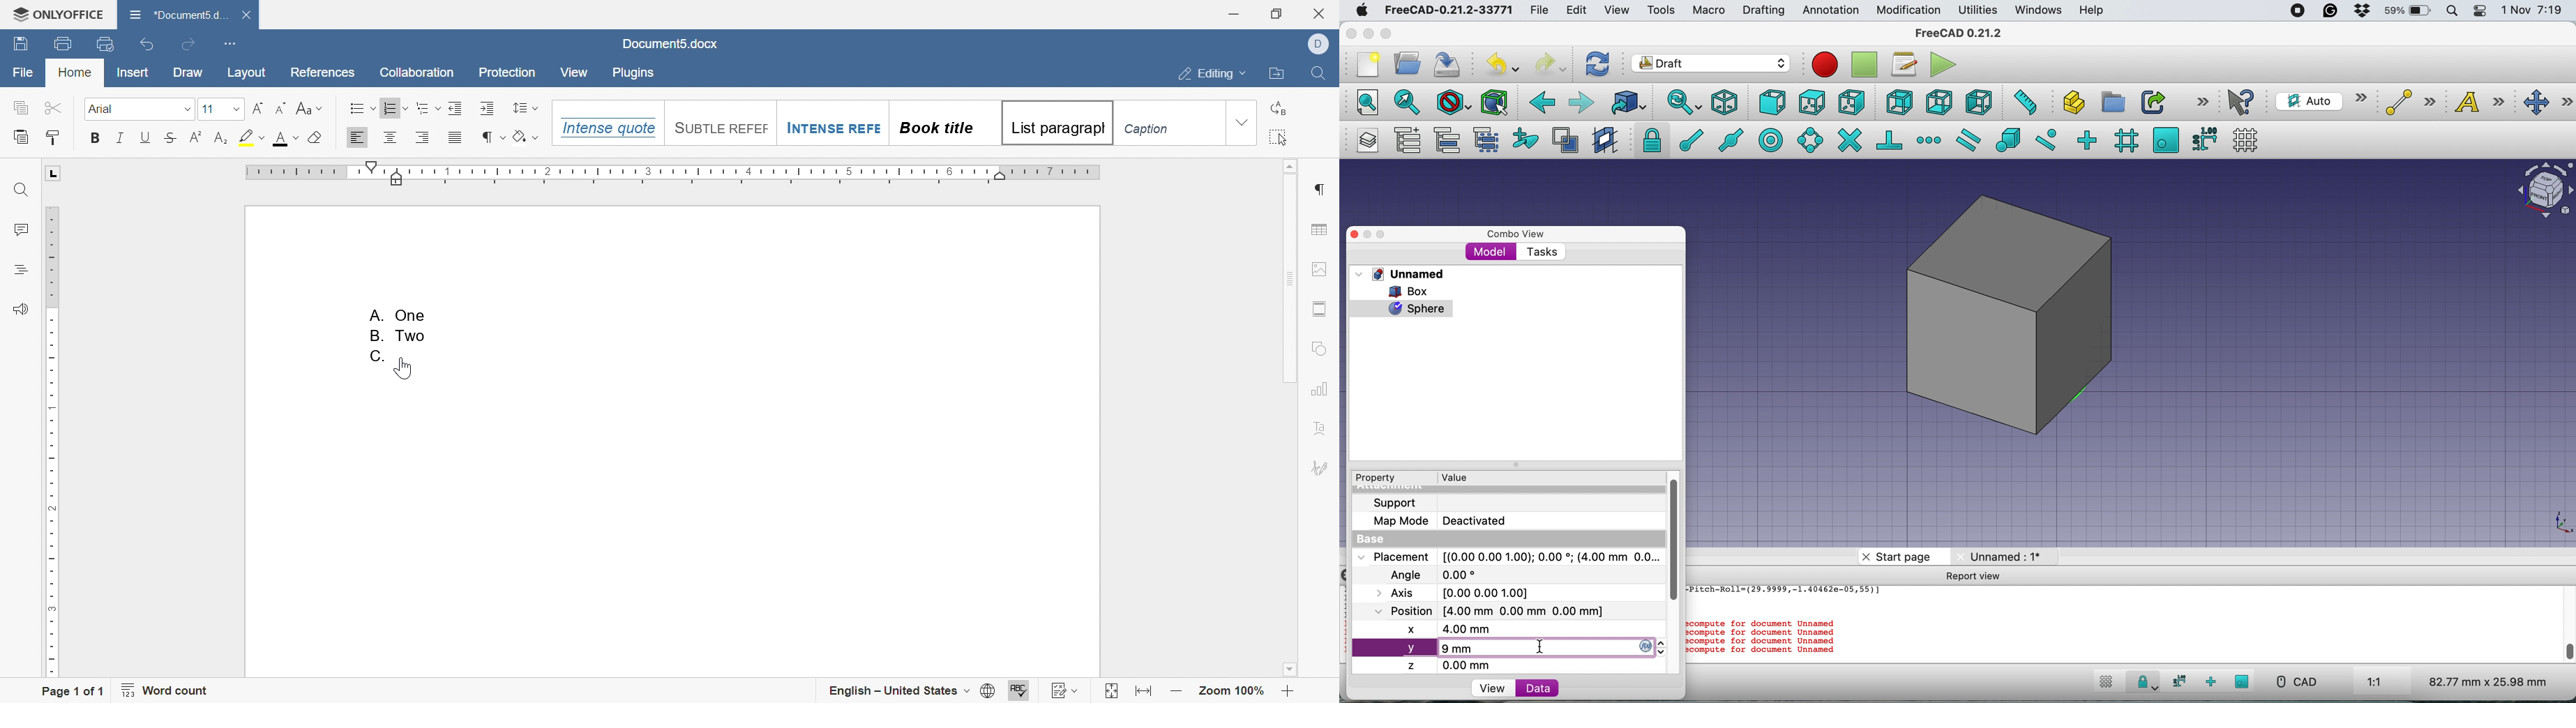 This screenshot has width=2576, height=728. I want to click on move, so click(2549, 103).